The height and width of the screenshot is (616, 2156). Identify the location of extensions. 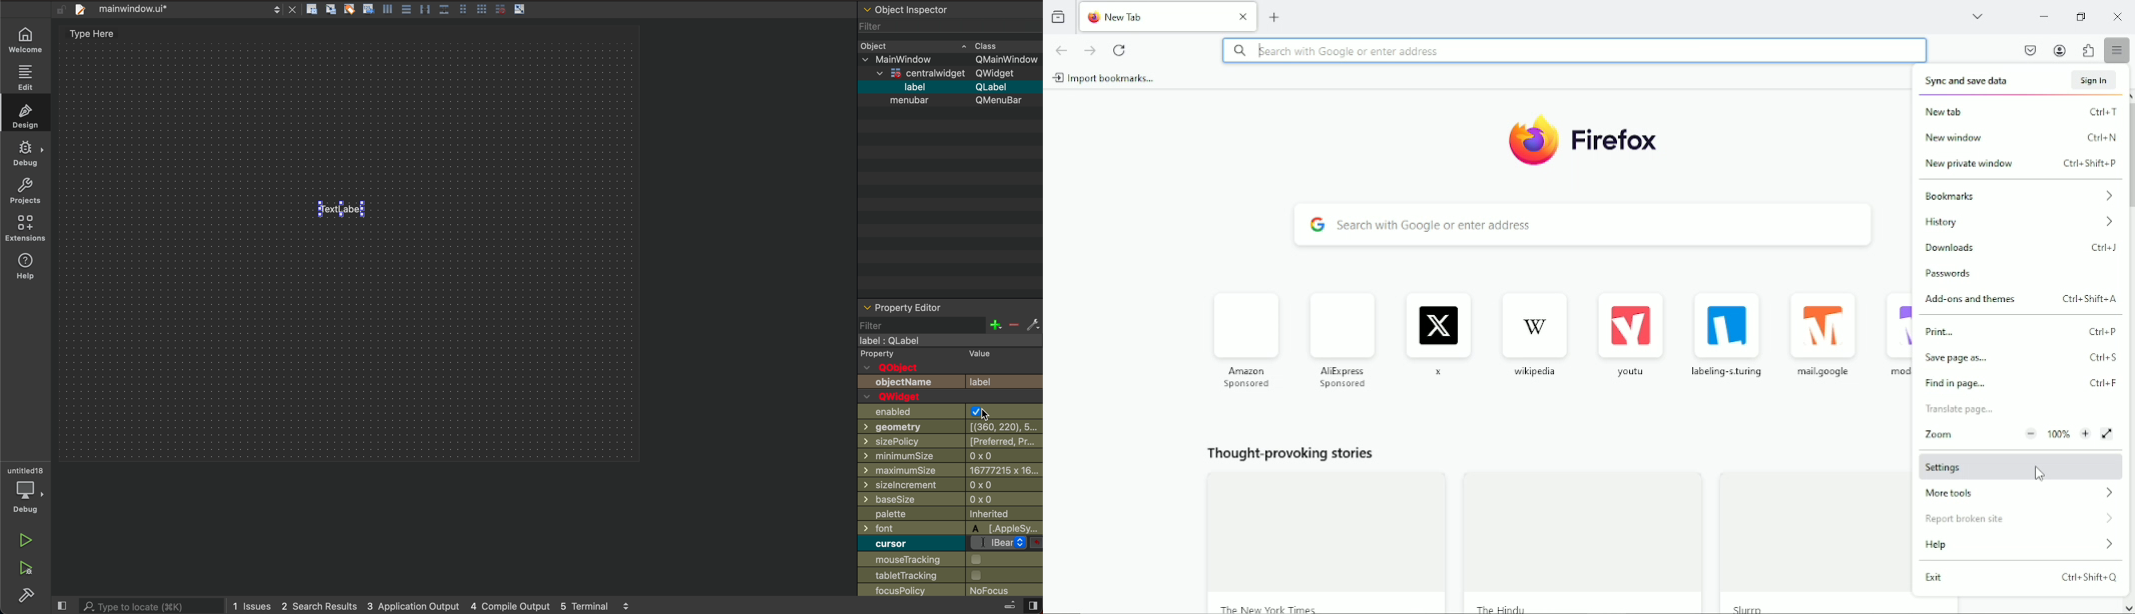
(2088, 50).